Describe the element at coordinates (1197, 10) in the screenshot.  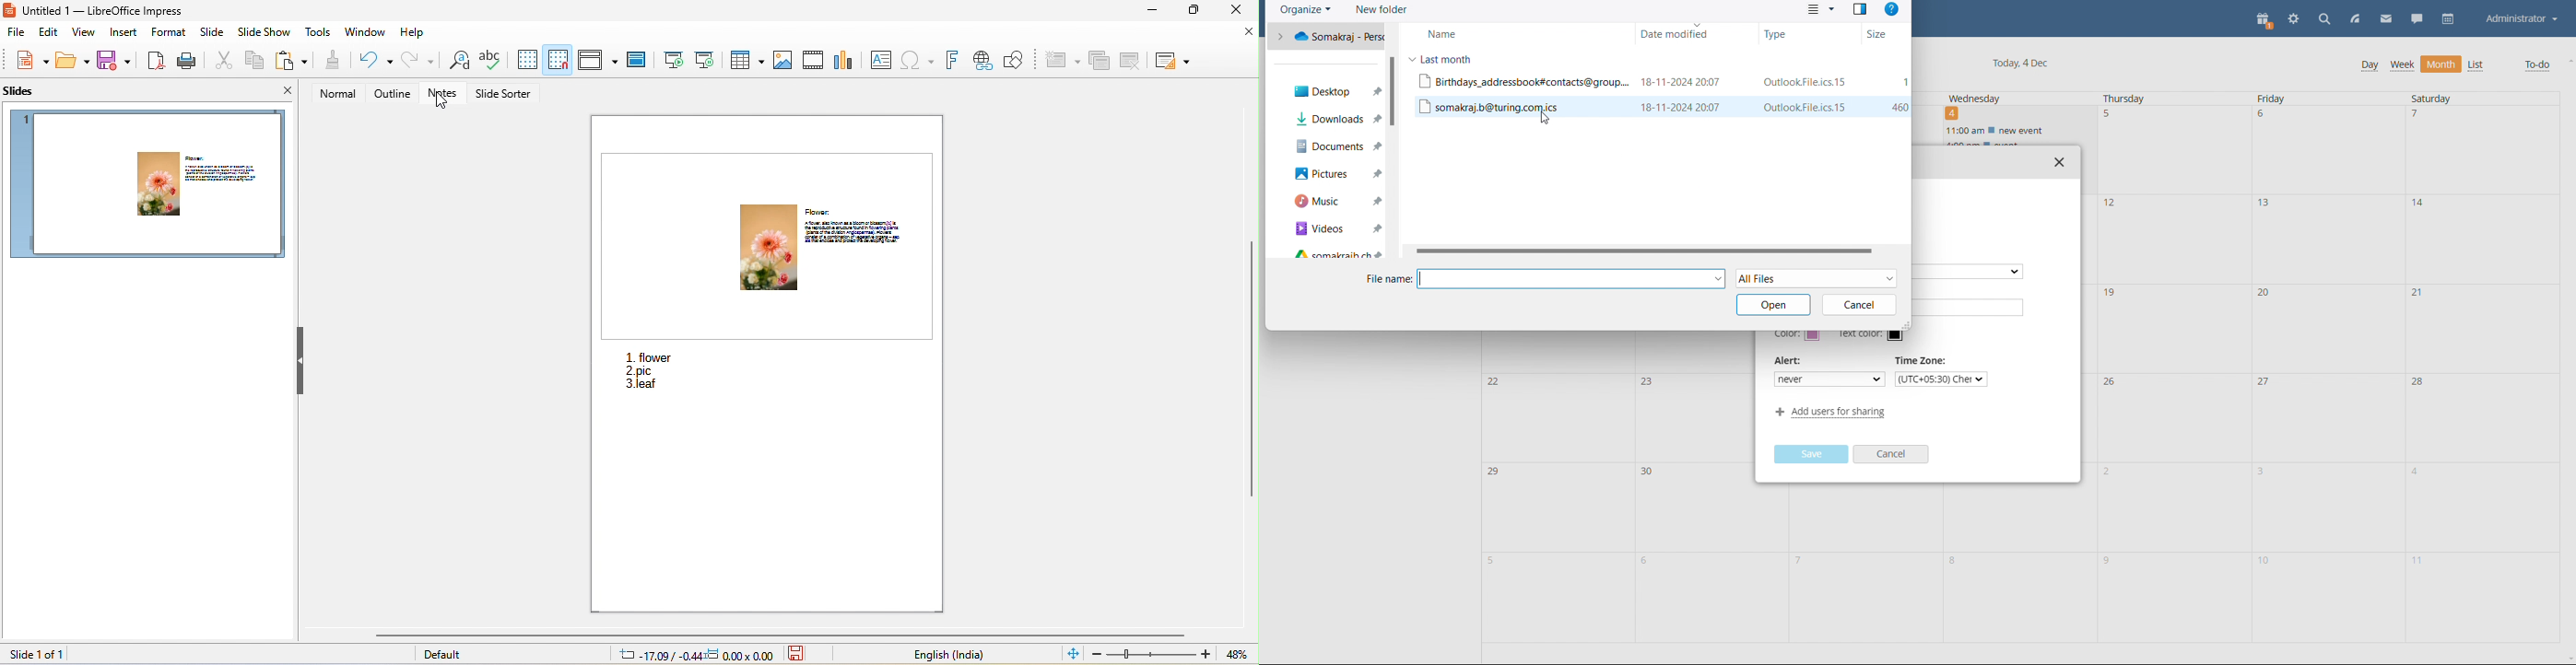
I see `maximize` at that location.